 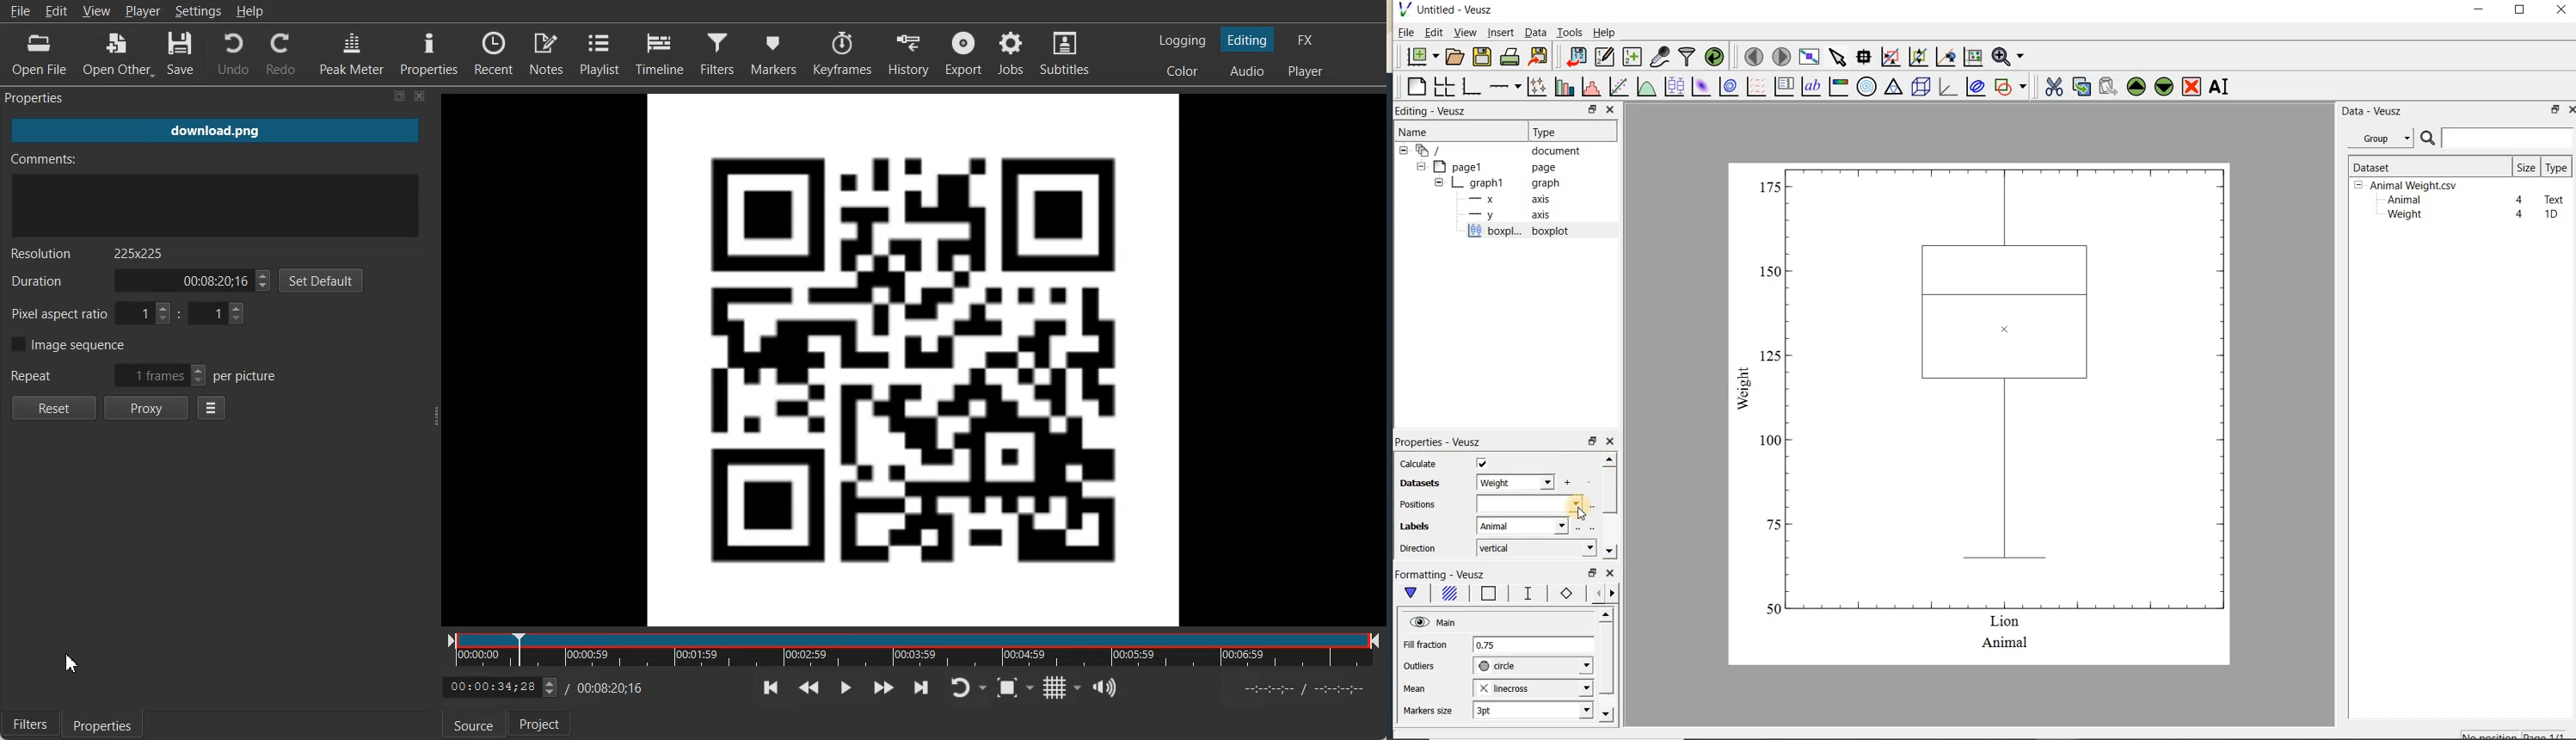 What do you see at coordinates (117, 53) in the screenshot?
I see `Open Other` at bounding box center [117, 53].